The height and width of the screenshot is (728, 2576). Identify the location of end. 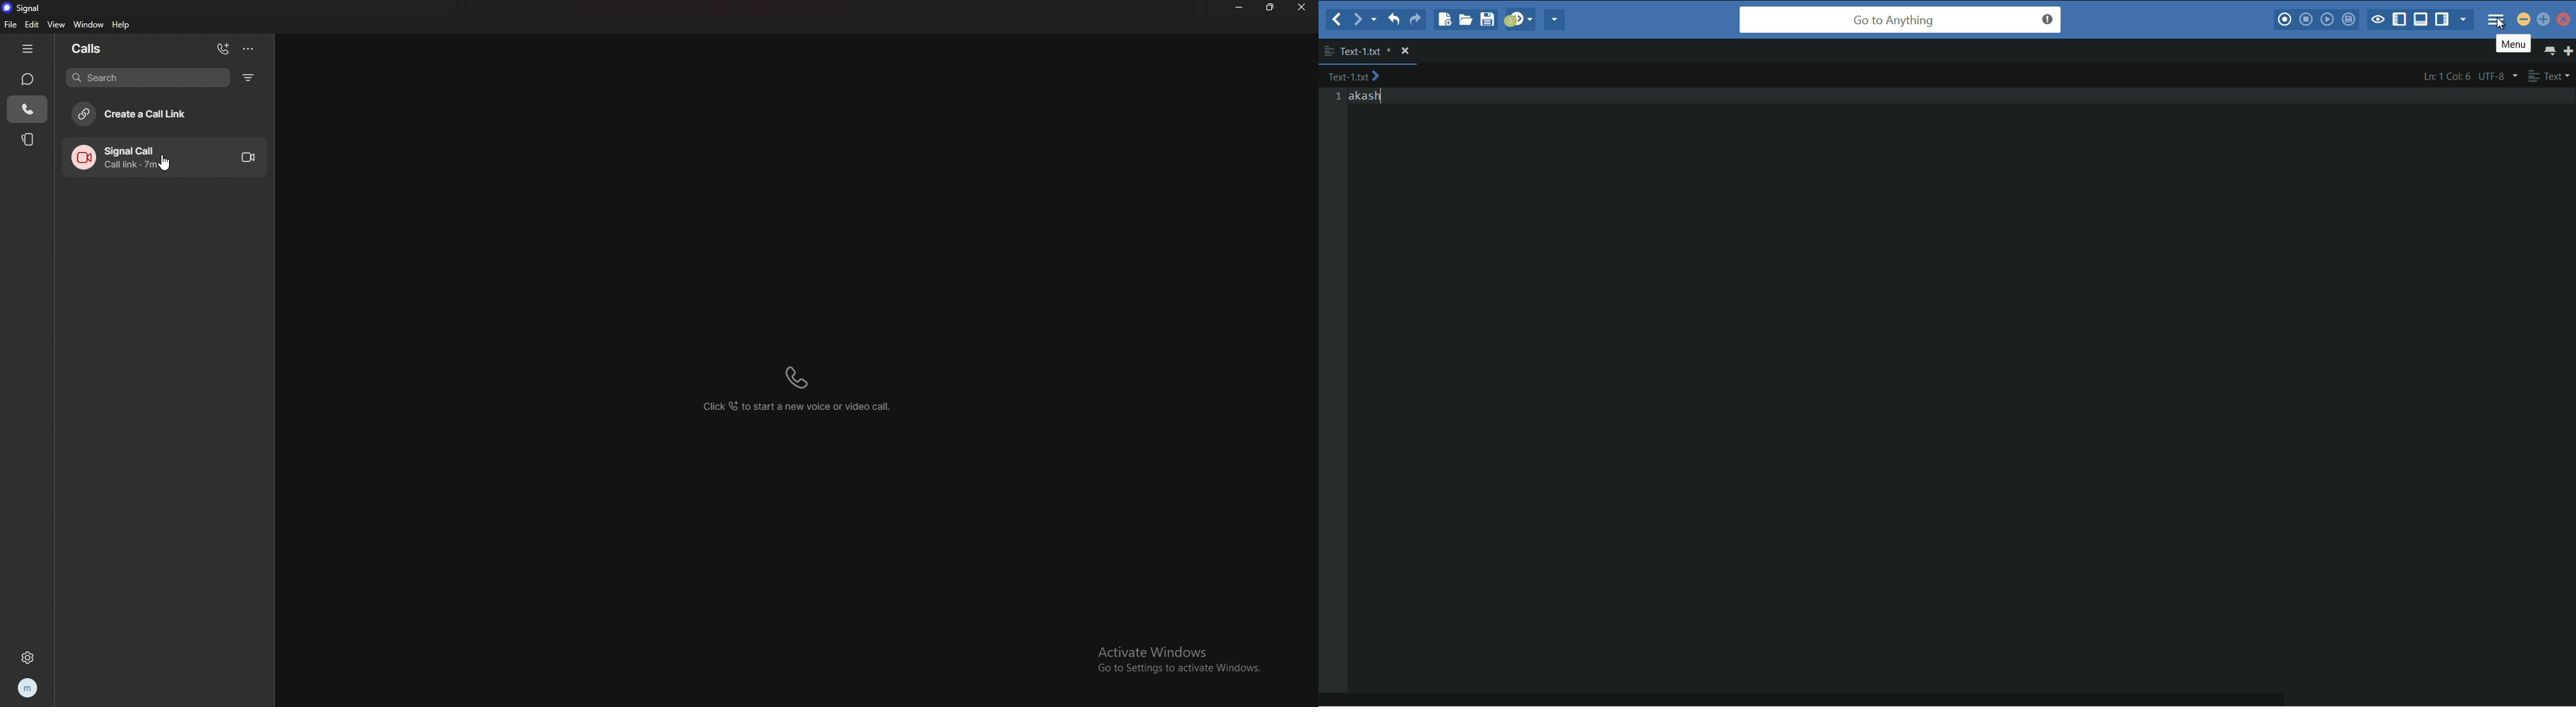
(1377, 20).